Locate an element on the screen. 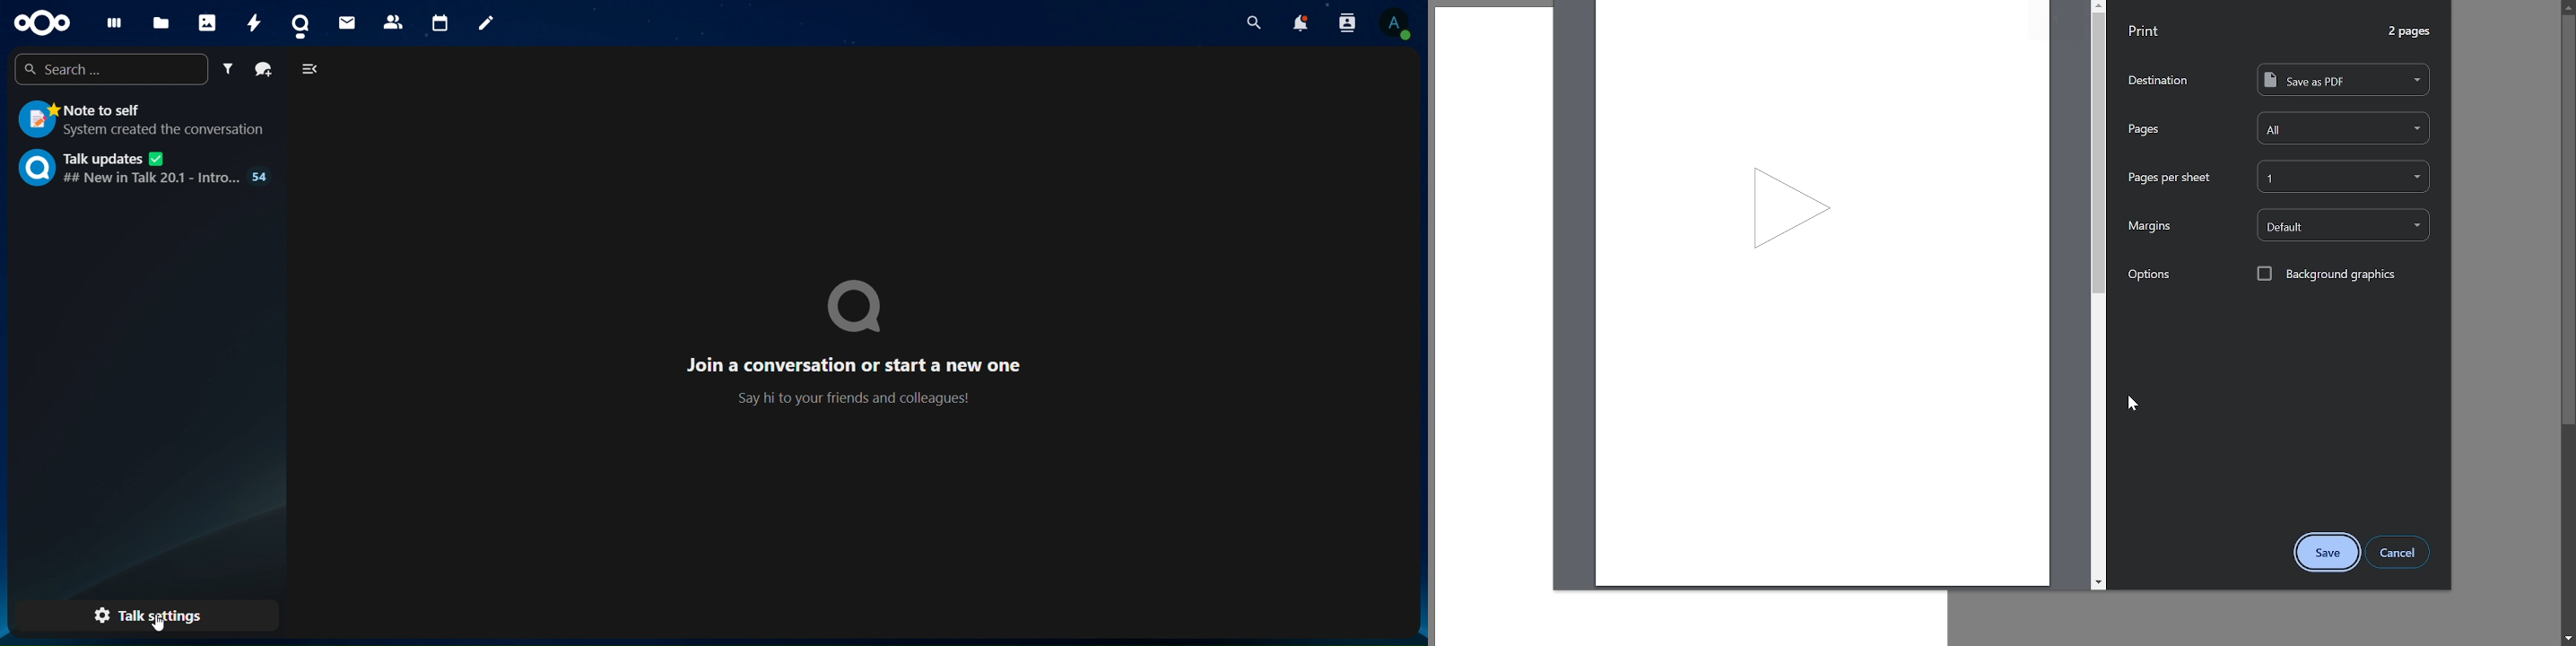 Image resolution: width=2576 pixels, height=672 pixels. Destination is located at coordinates (2158, 80).